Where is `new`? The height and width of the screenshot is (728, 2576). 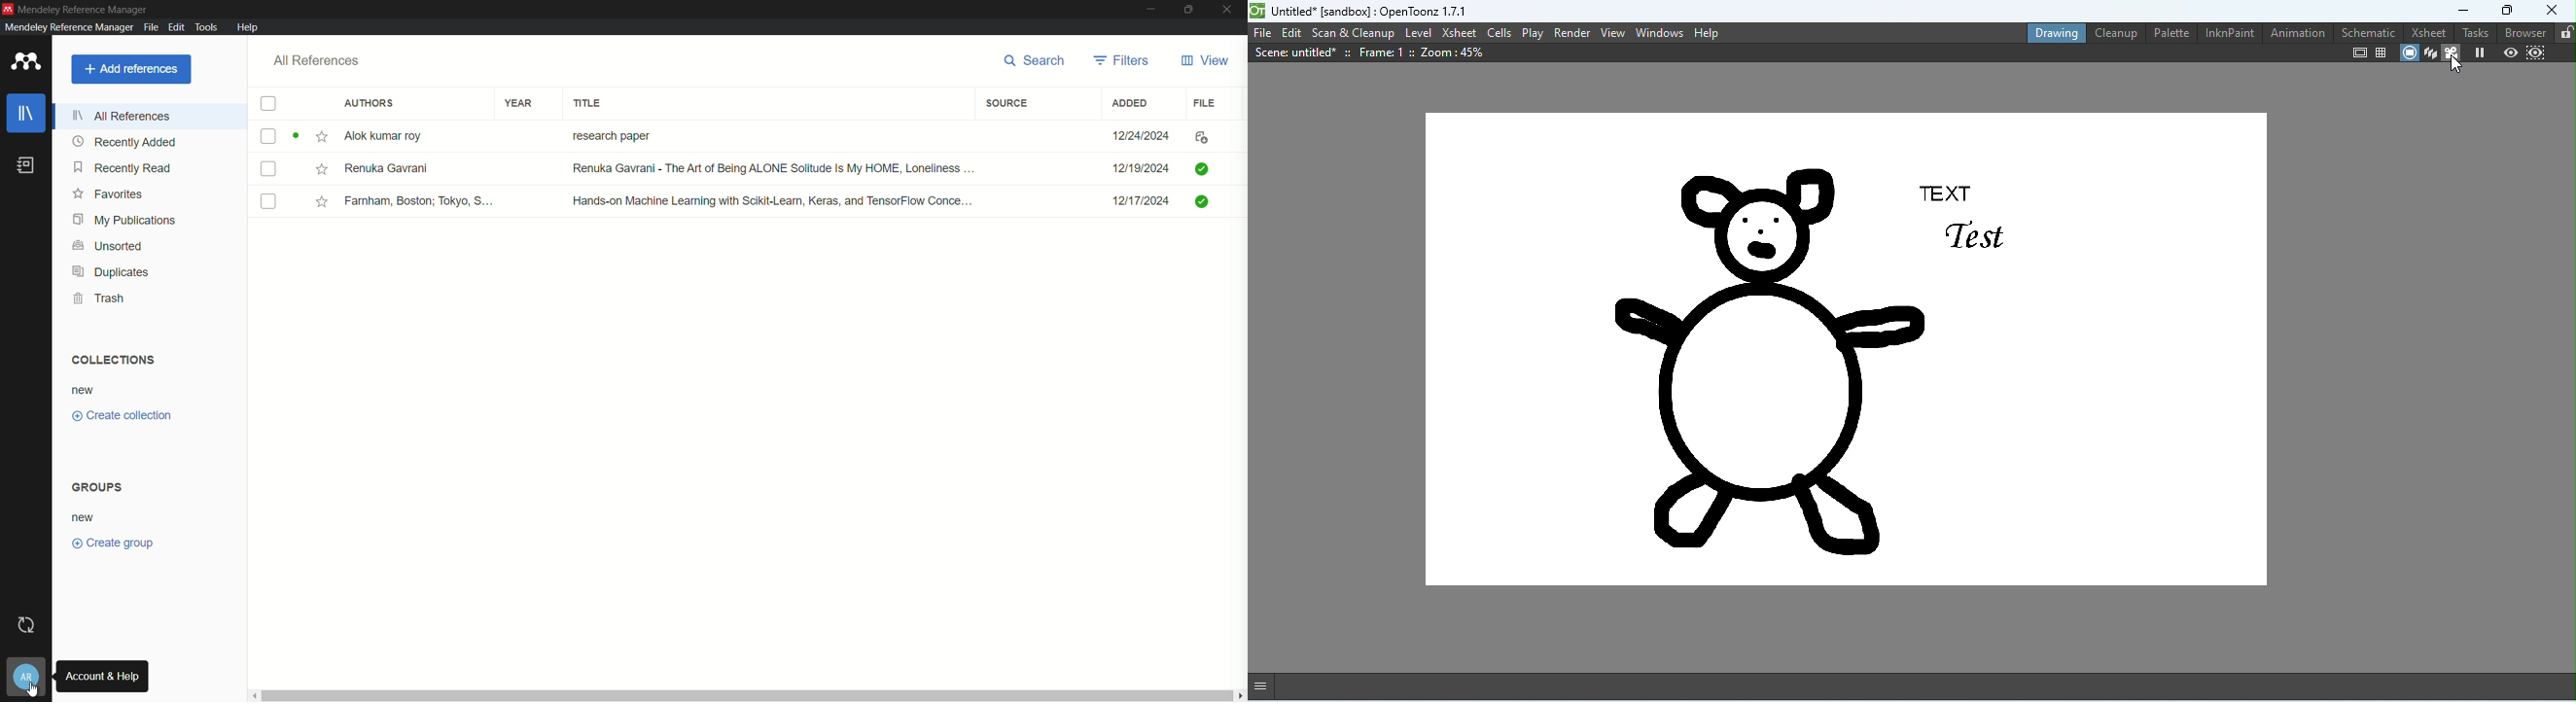
new is located at coordinates (85, 517).